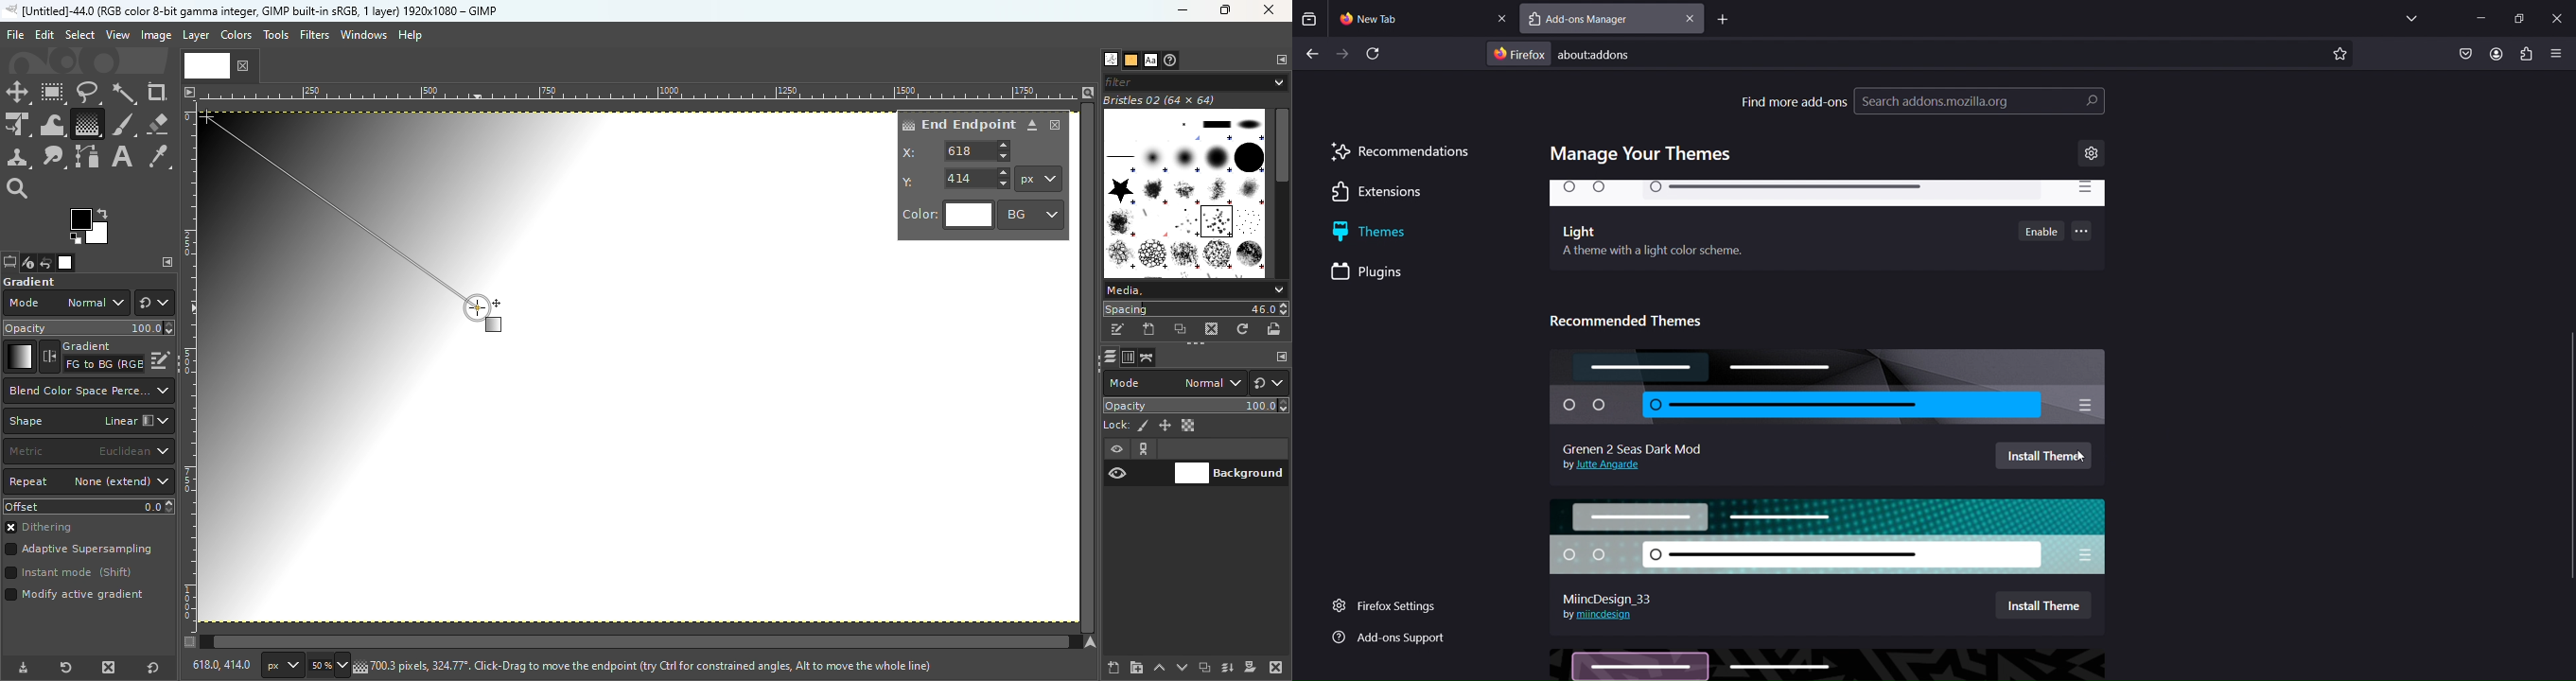 This screenshot has width=2576, height=700. Describe the element at coordinates (1114, 668) in the screenshot. I see `Create a new layer and add it to the image` at that location.